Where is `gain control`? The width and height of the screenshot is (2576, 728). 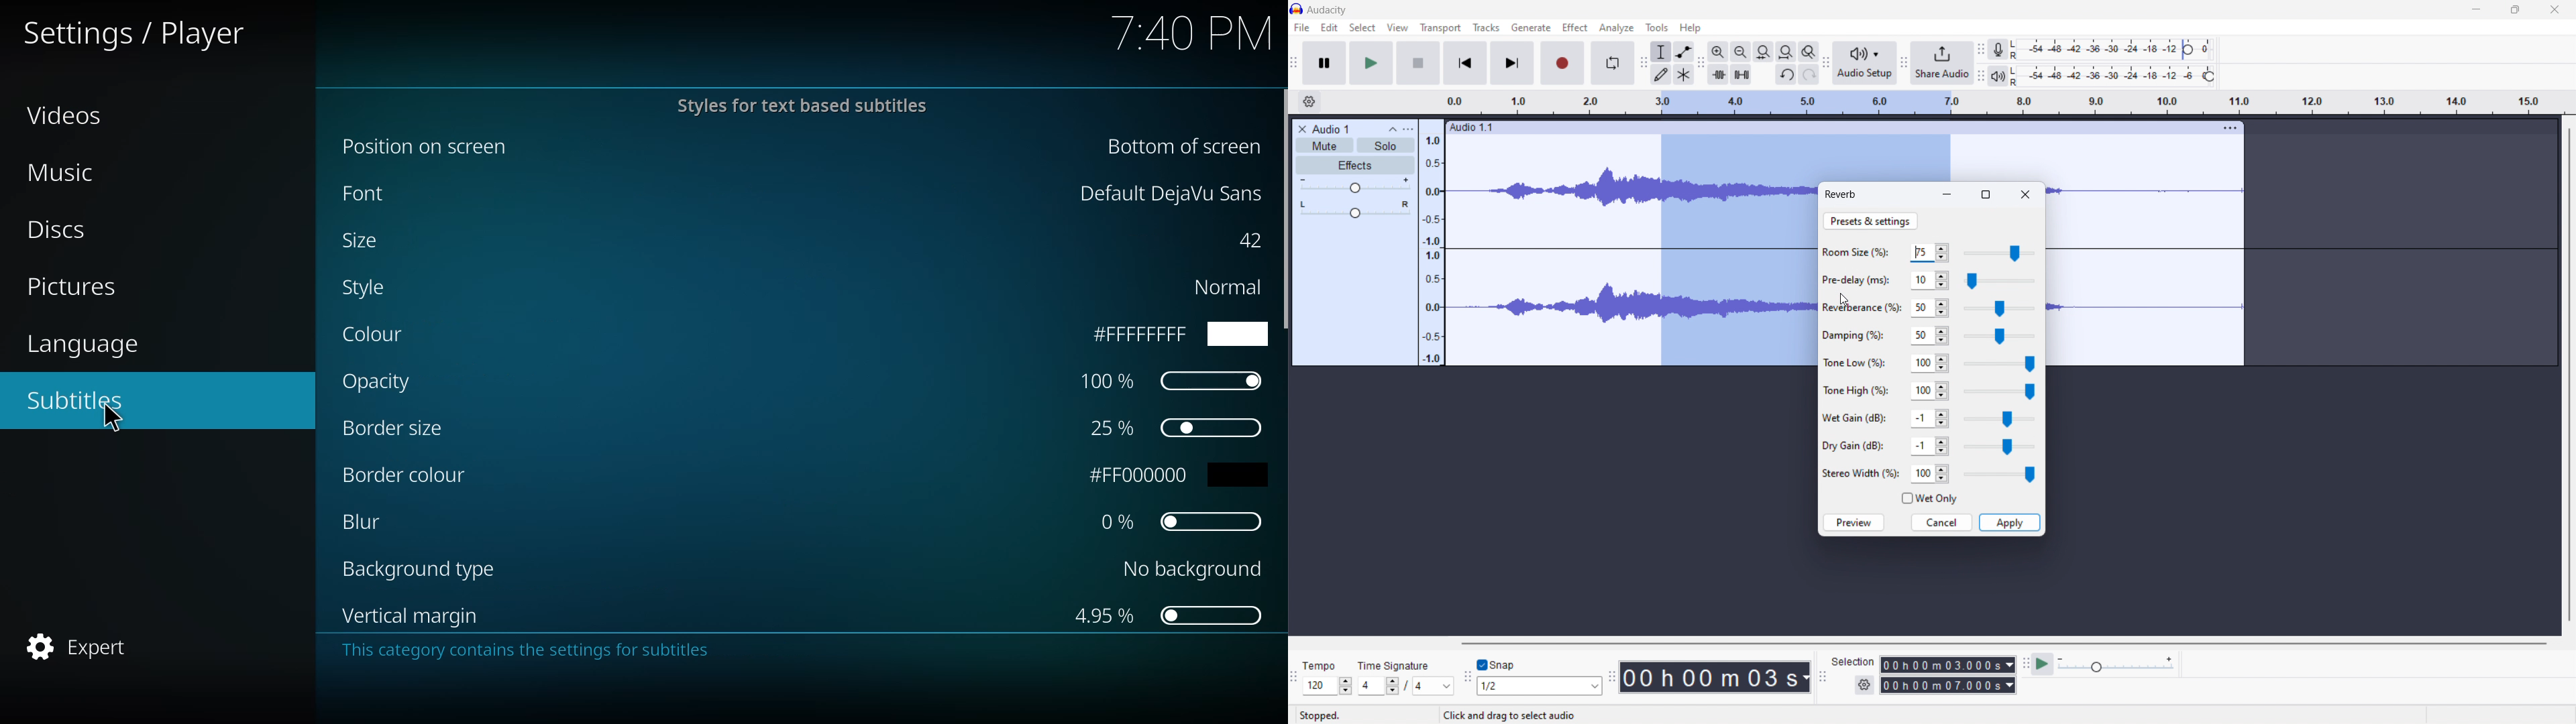
gain control is located at coordinates (1354, 186).